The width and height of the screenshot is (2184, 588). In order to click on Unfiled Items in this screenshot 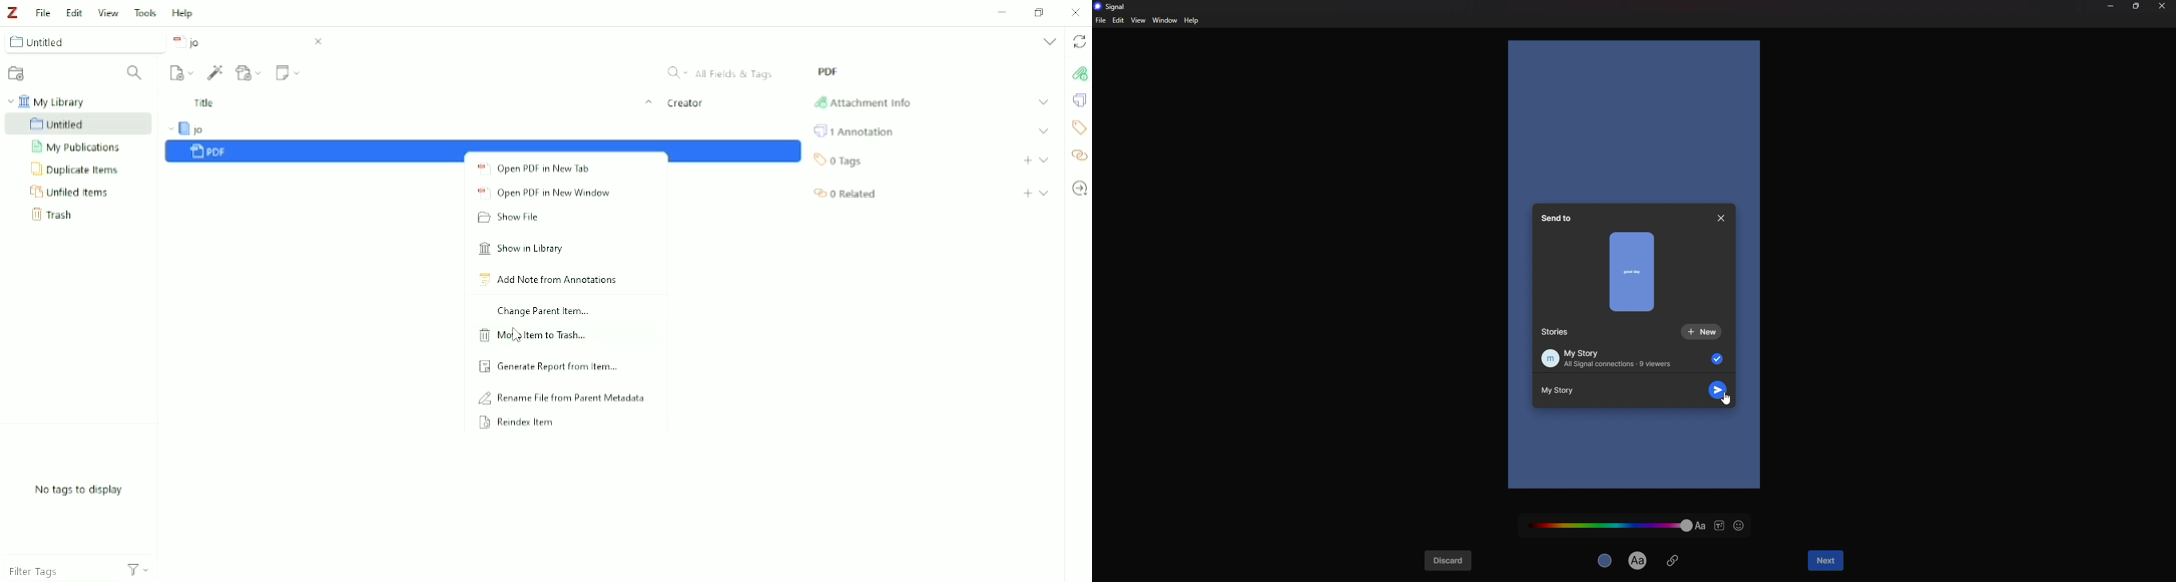, I will do `click(69, 192)`.